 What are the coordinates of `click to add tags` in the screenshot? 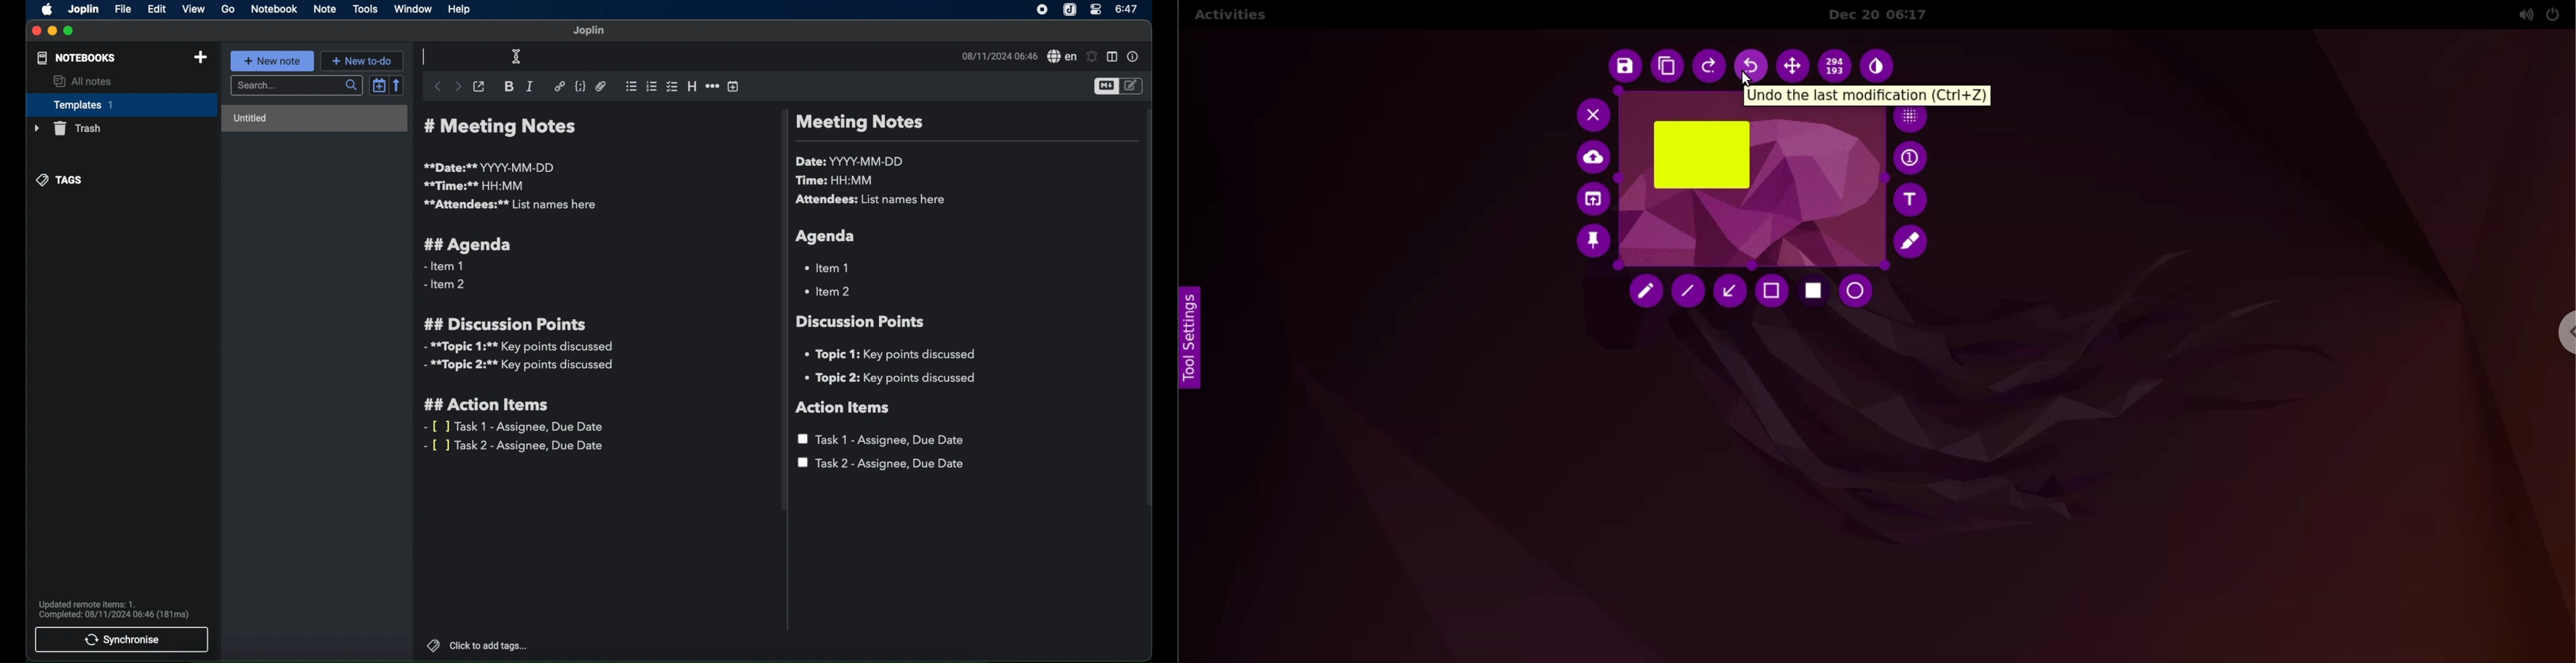 It's located at (478, 646).